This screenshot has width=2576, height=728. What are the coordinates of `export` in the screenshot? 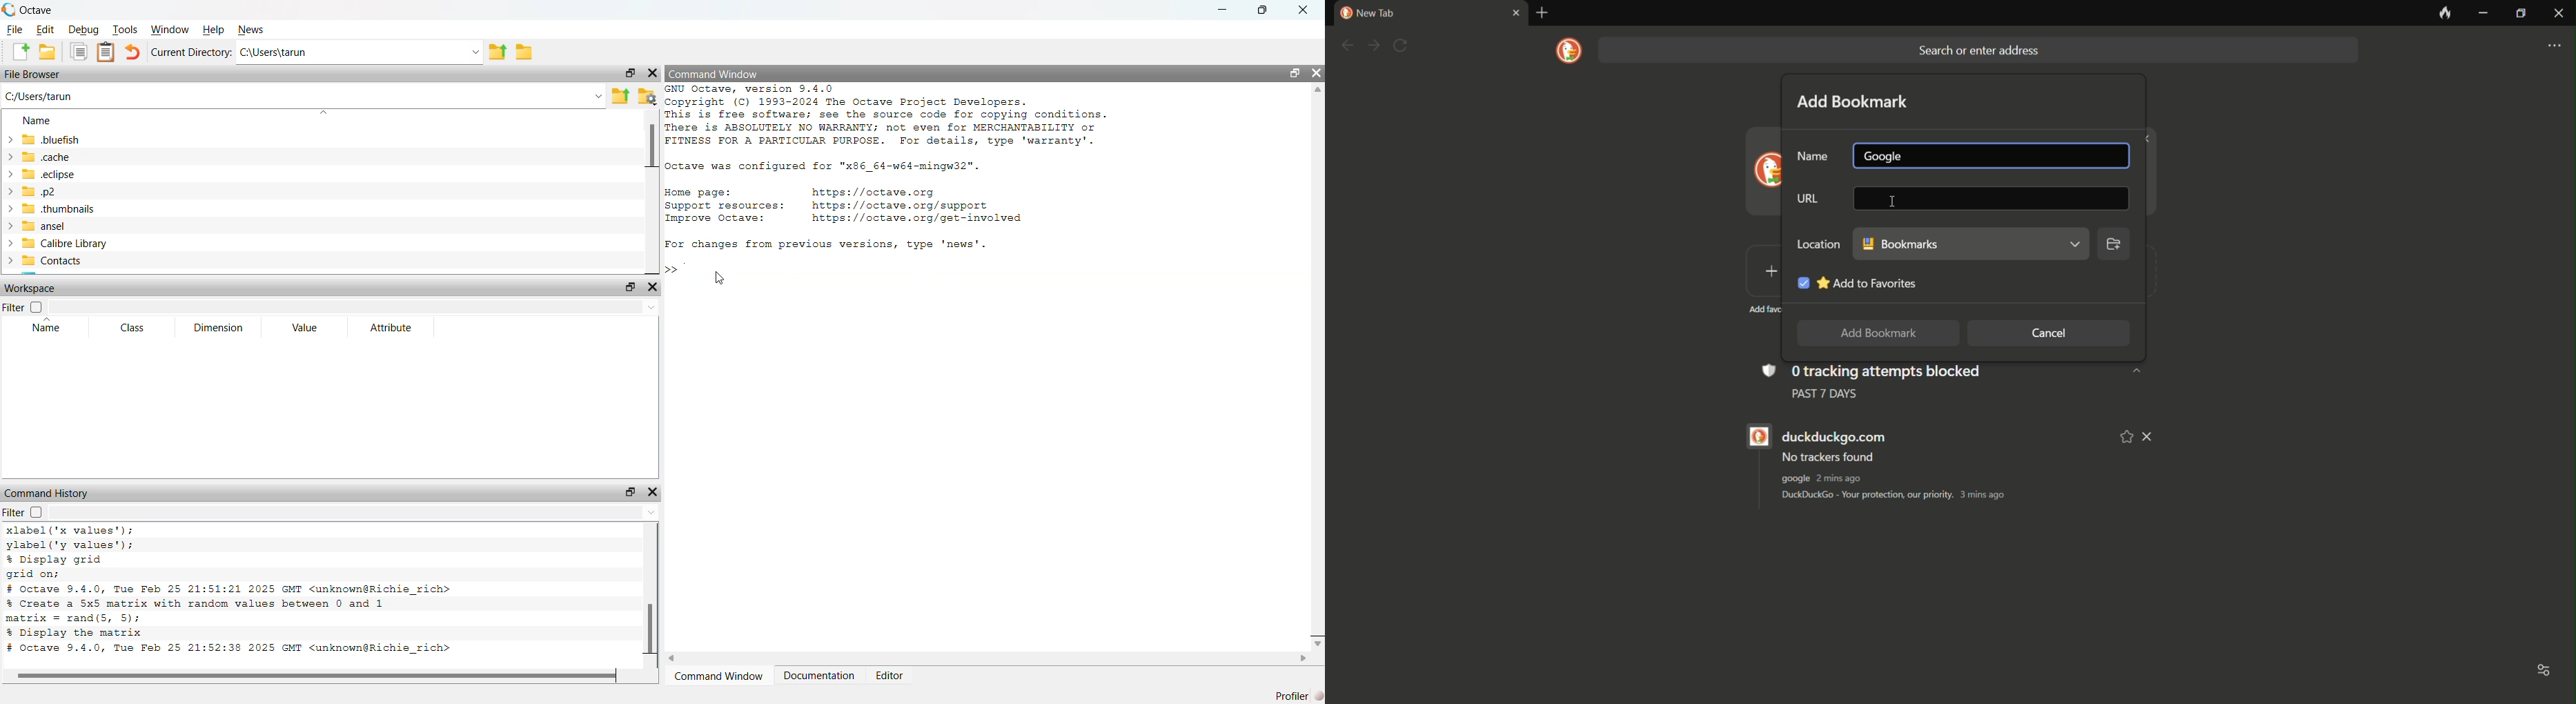 It's located at (498, 52).